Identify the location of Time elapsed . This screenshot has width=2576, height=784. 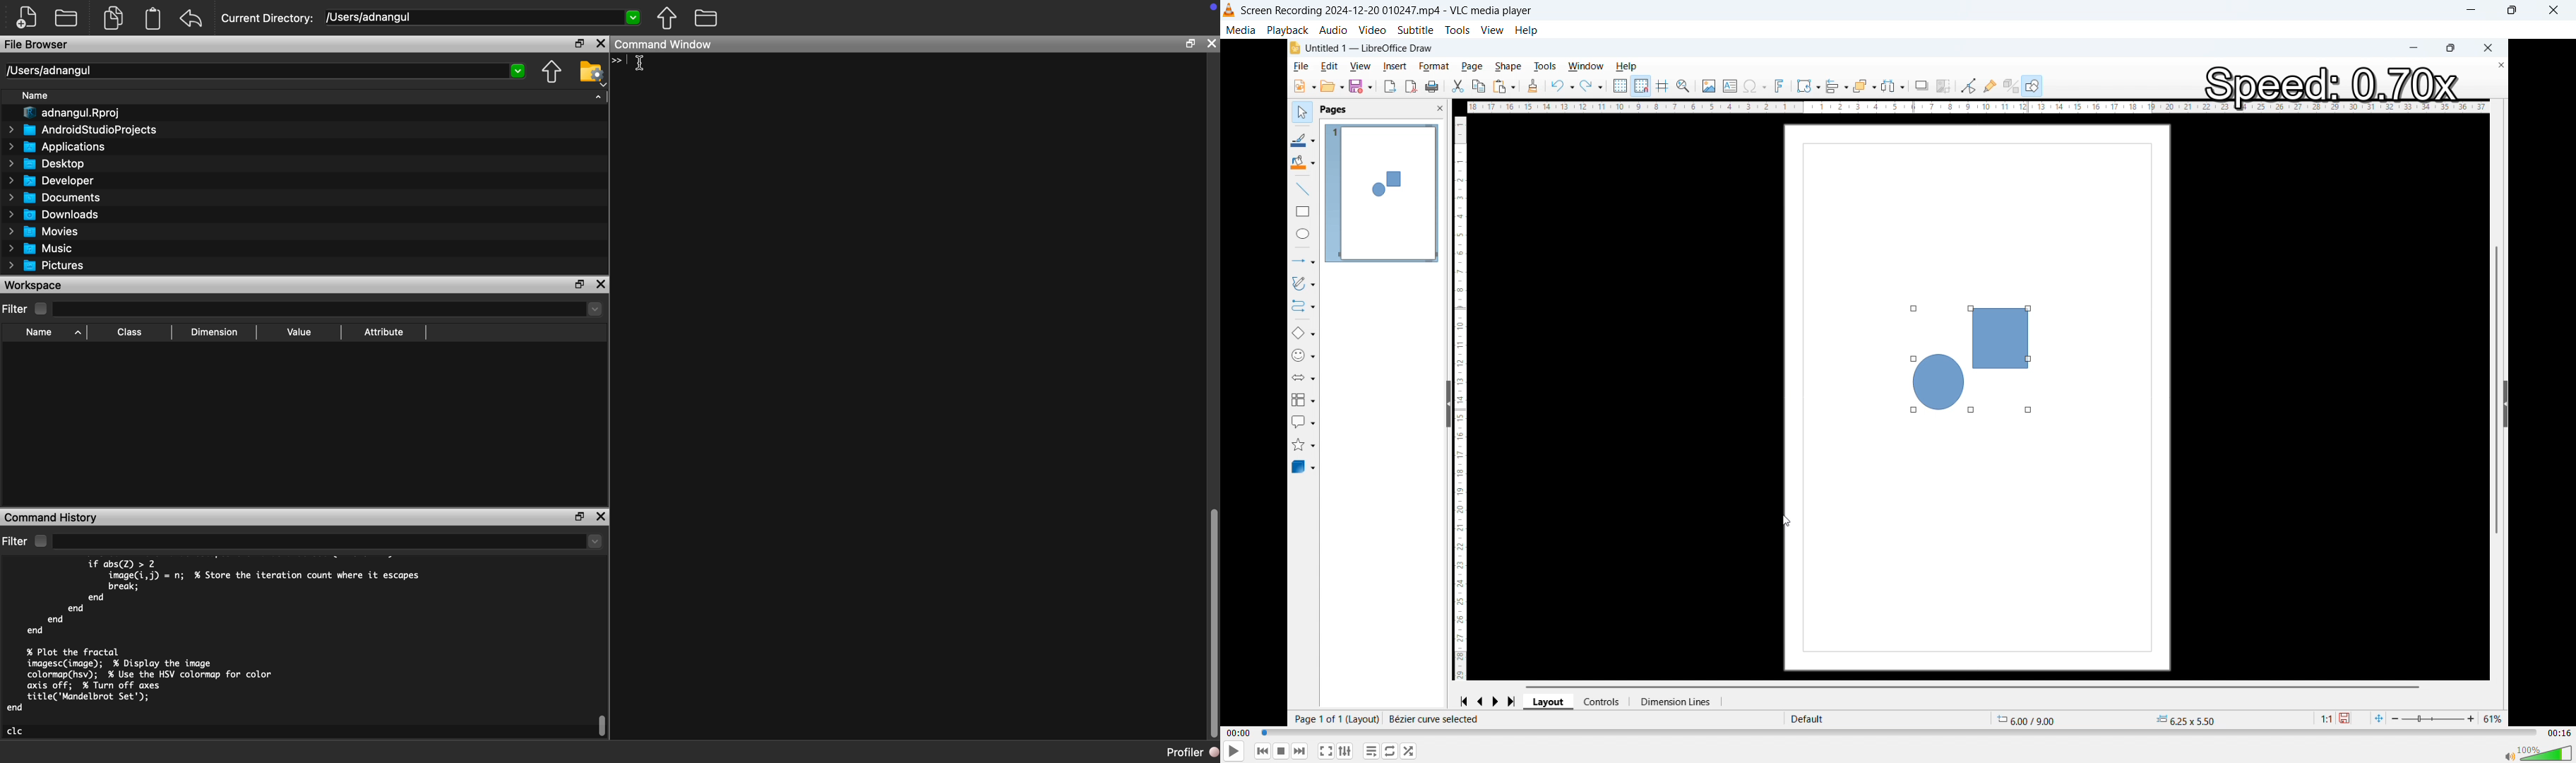
(1239, 733).